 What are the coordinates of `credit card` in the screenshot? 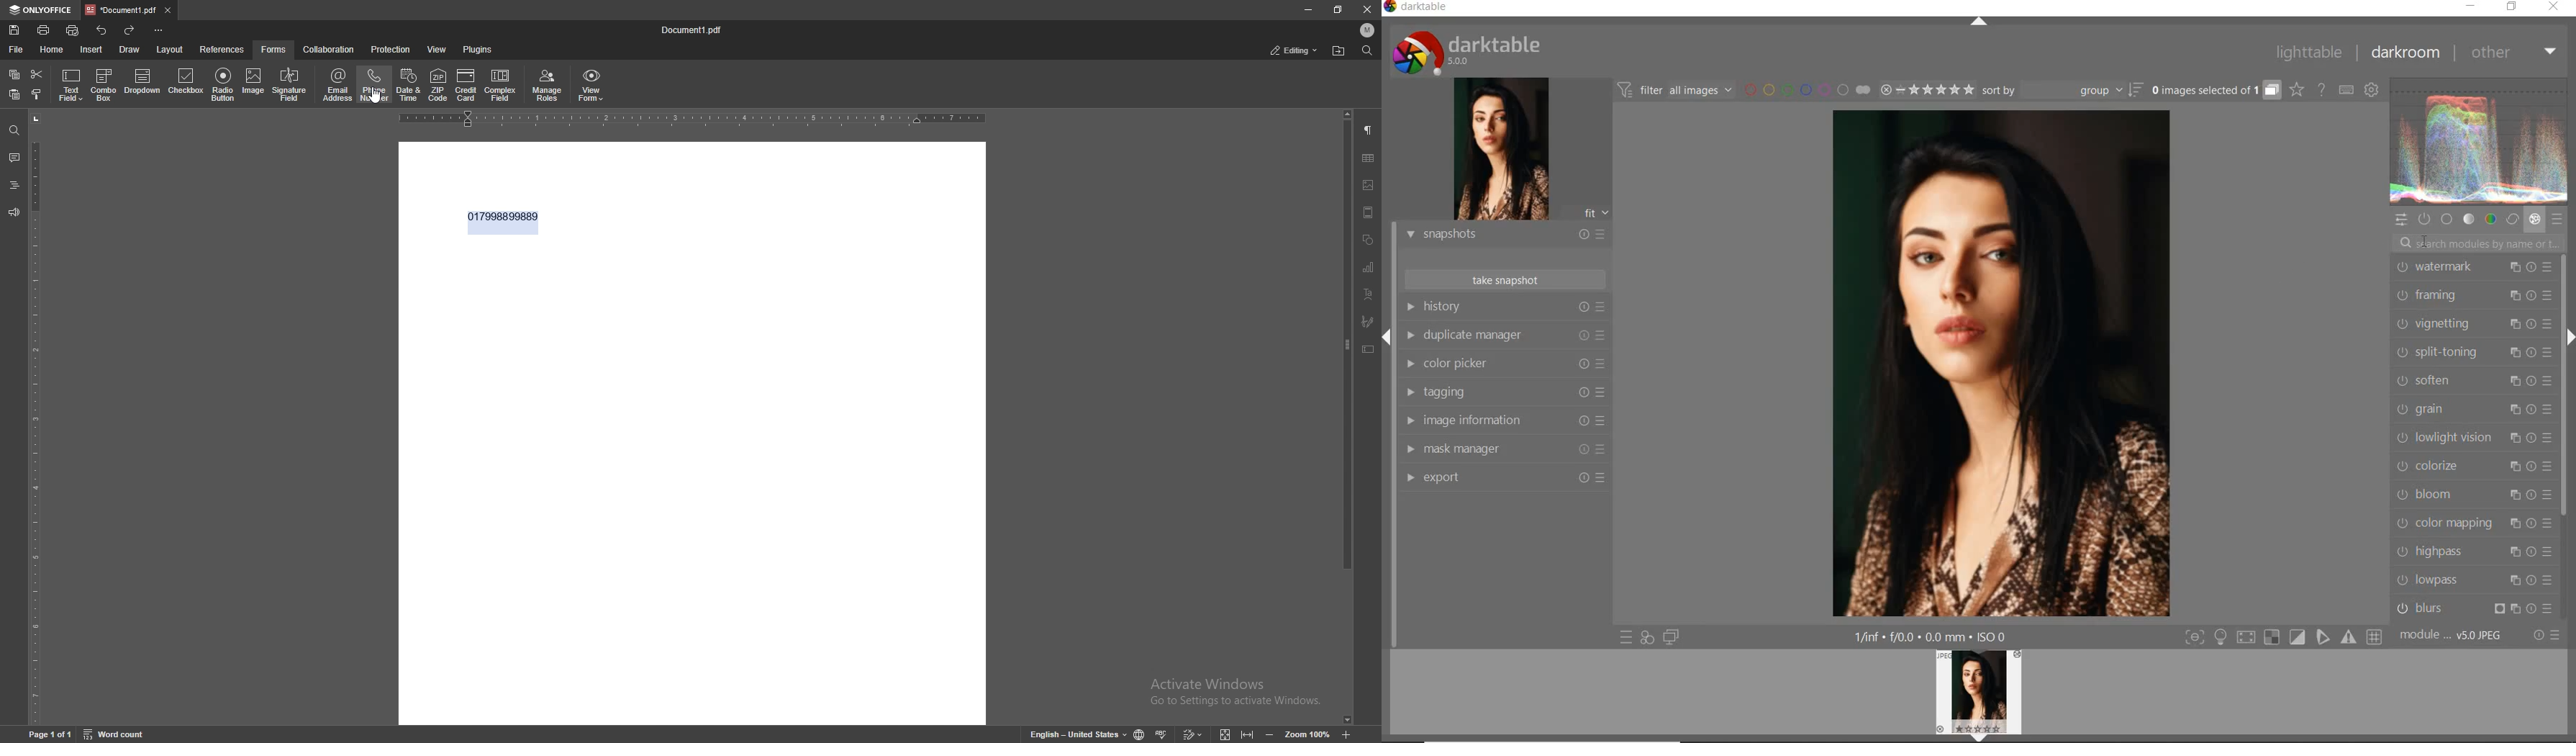 It's located at (466, 86).